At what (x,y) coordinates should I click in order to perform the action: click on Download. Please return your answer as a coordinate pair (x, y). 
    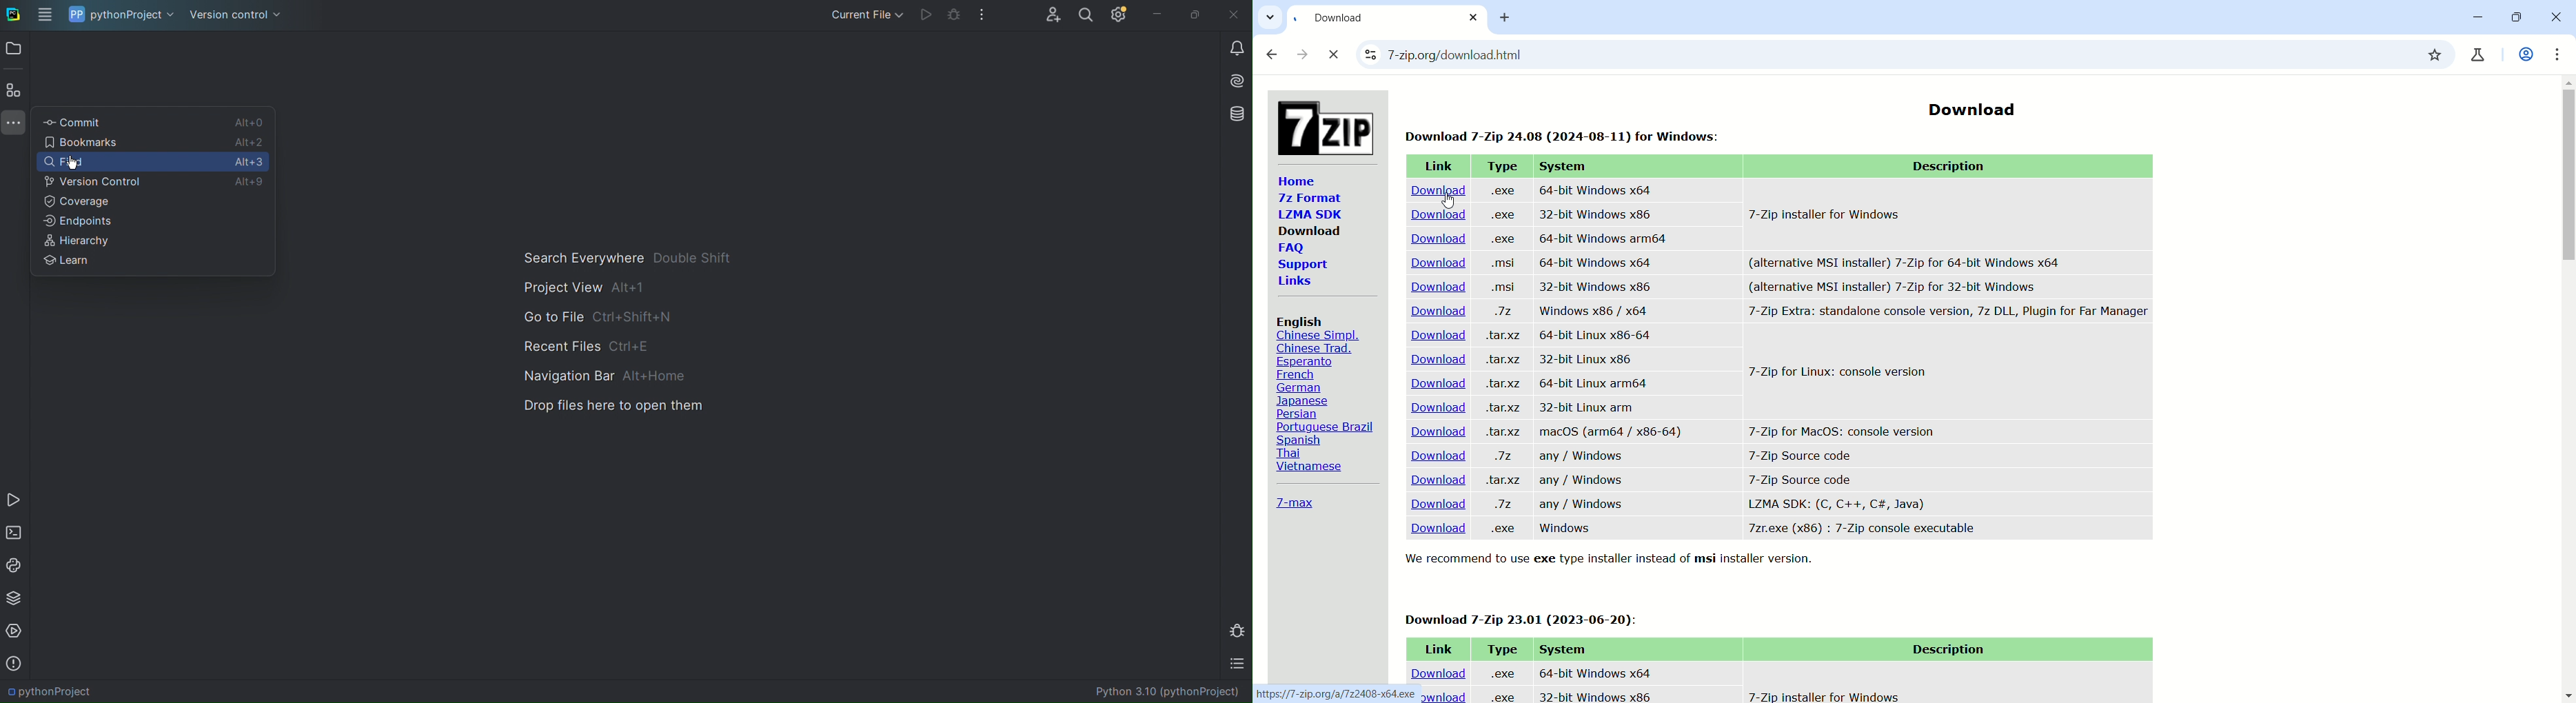
    Looking at the image, I should click on (1434, 480).